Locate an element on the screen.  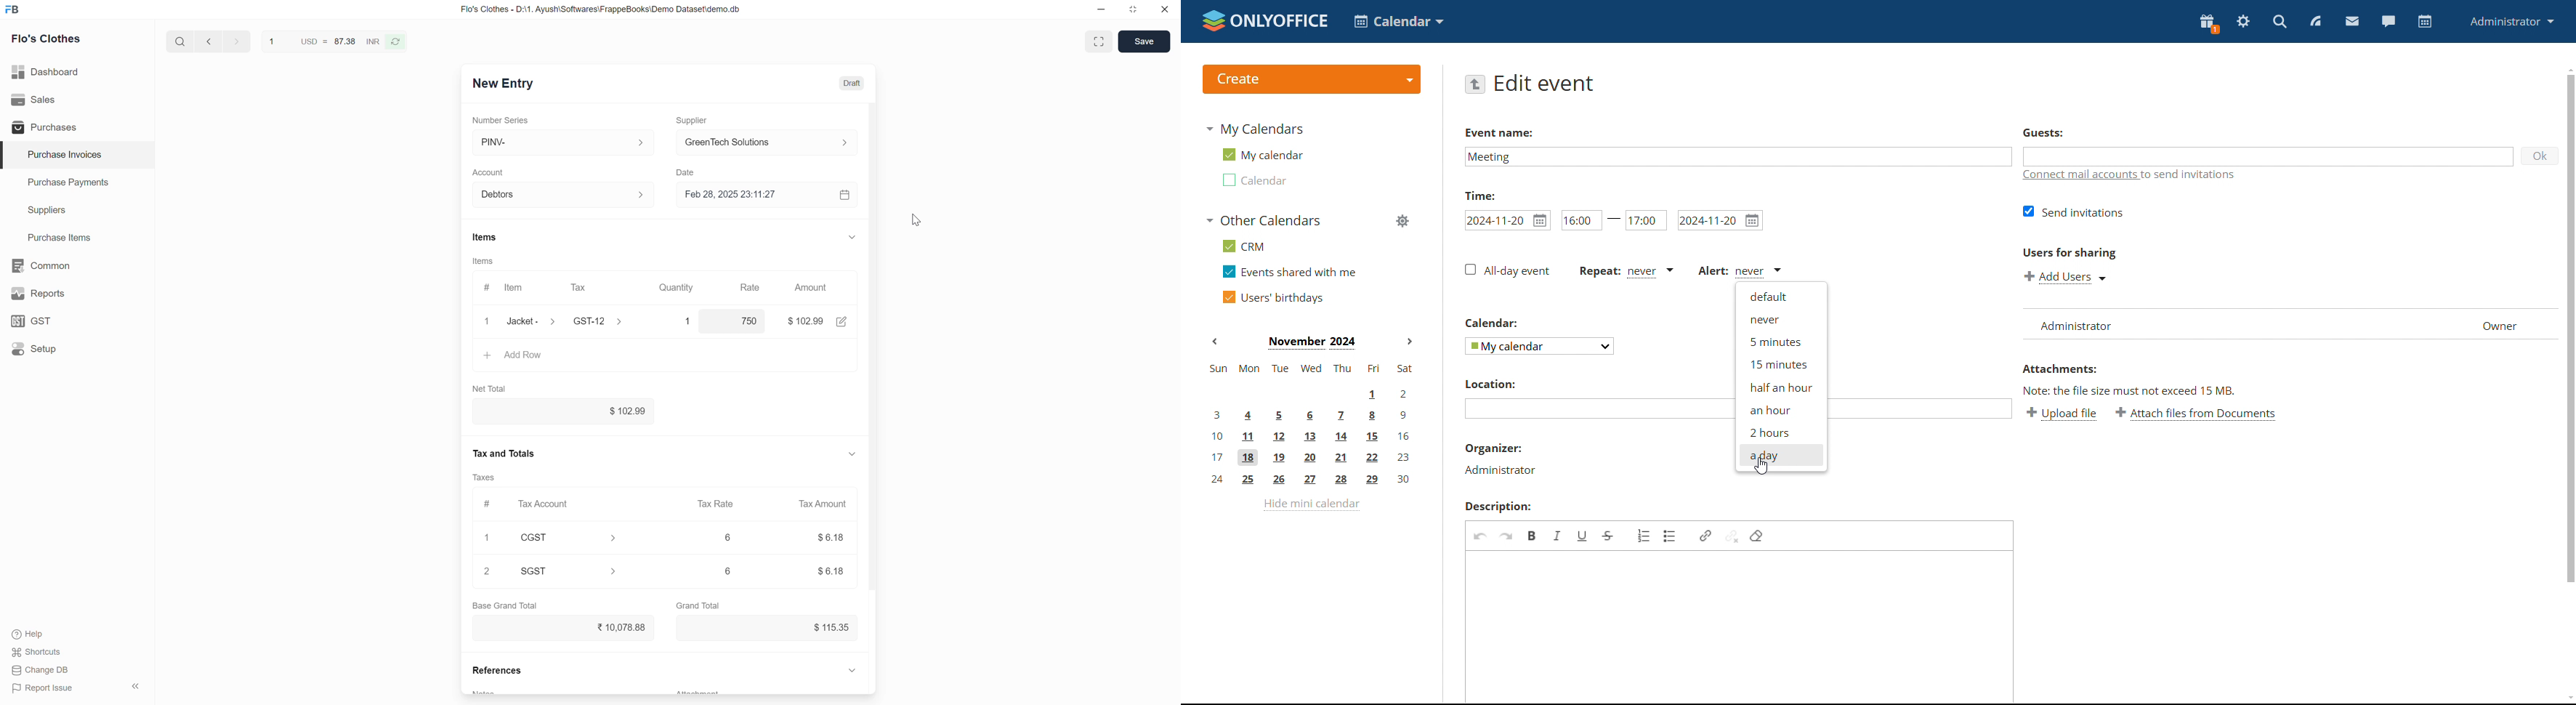
italic is located at coordinates (1559, 536).